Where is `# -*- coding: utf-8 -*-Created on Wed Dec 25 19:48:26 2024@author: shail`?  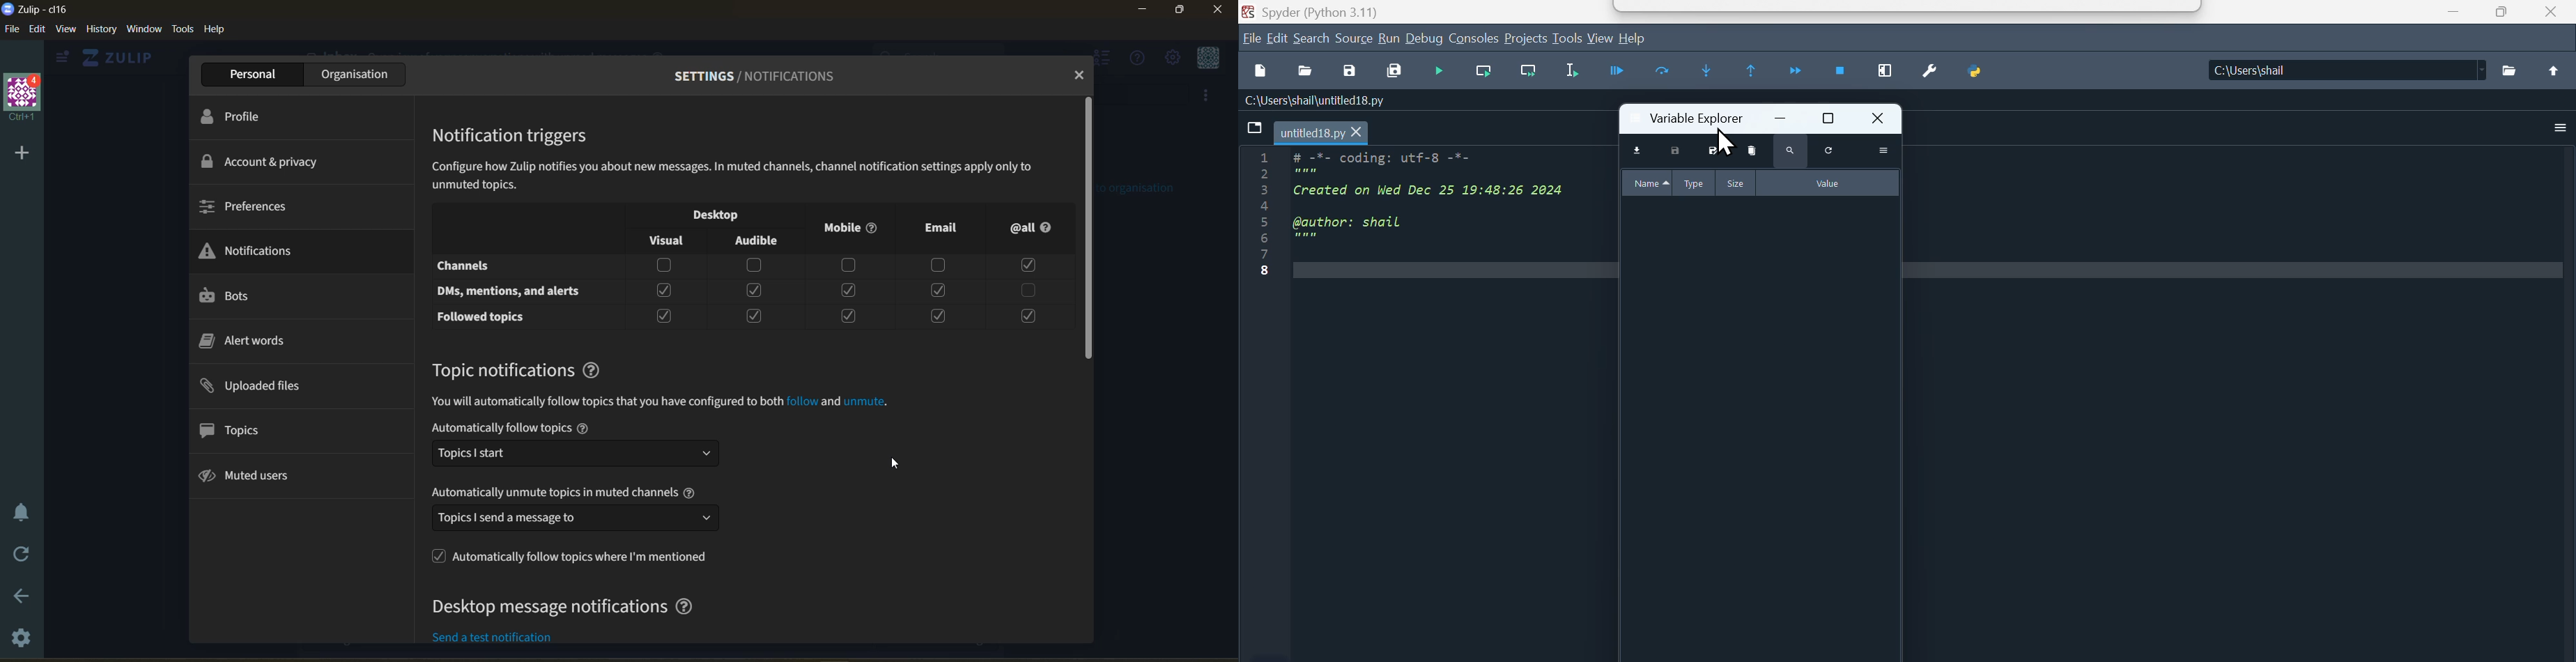
# -*- coding: utf-8 -*-Created on Wed Dec 25 19:48:26 2024@author: shail is located at coordinates (1448, 230).